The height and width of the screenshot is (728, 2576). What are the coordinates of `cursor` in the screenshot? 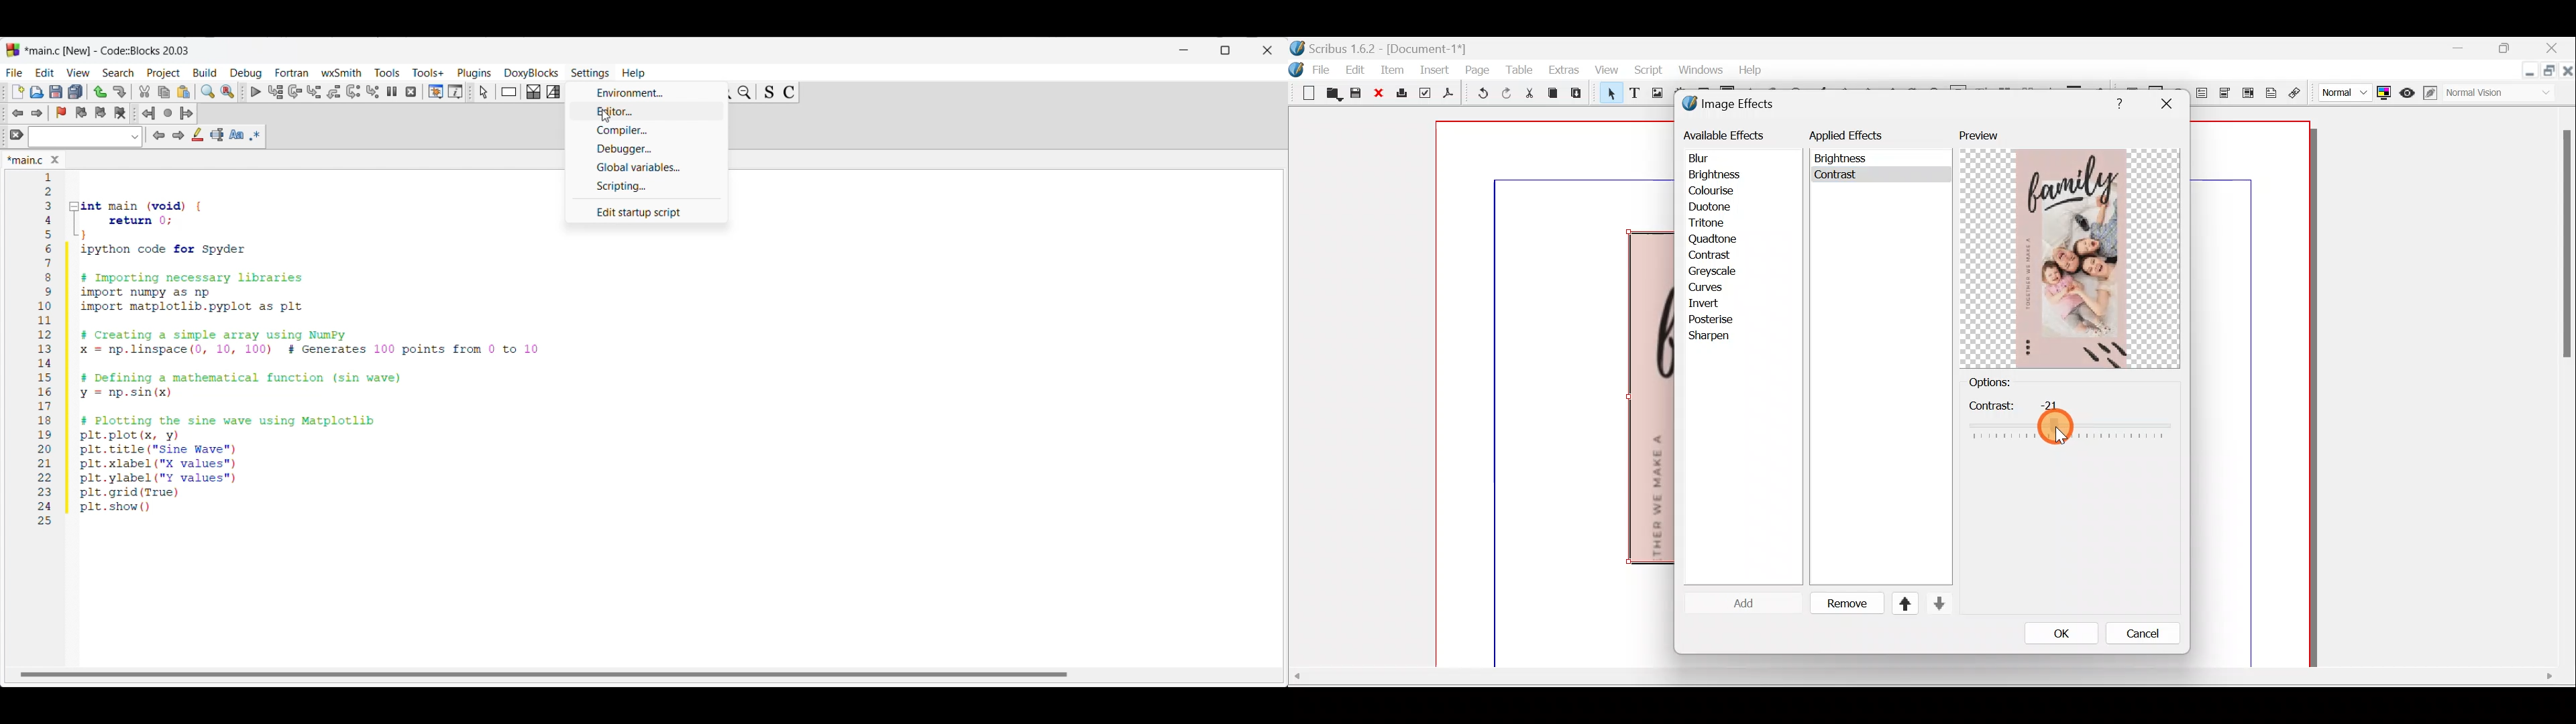 It's located at (602, 117).